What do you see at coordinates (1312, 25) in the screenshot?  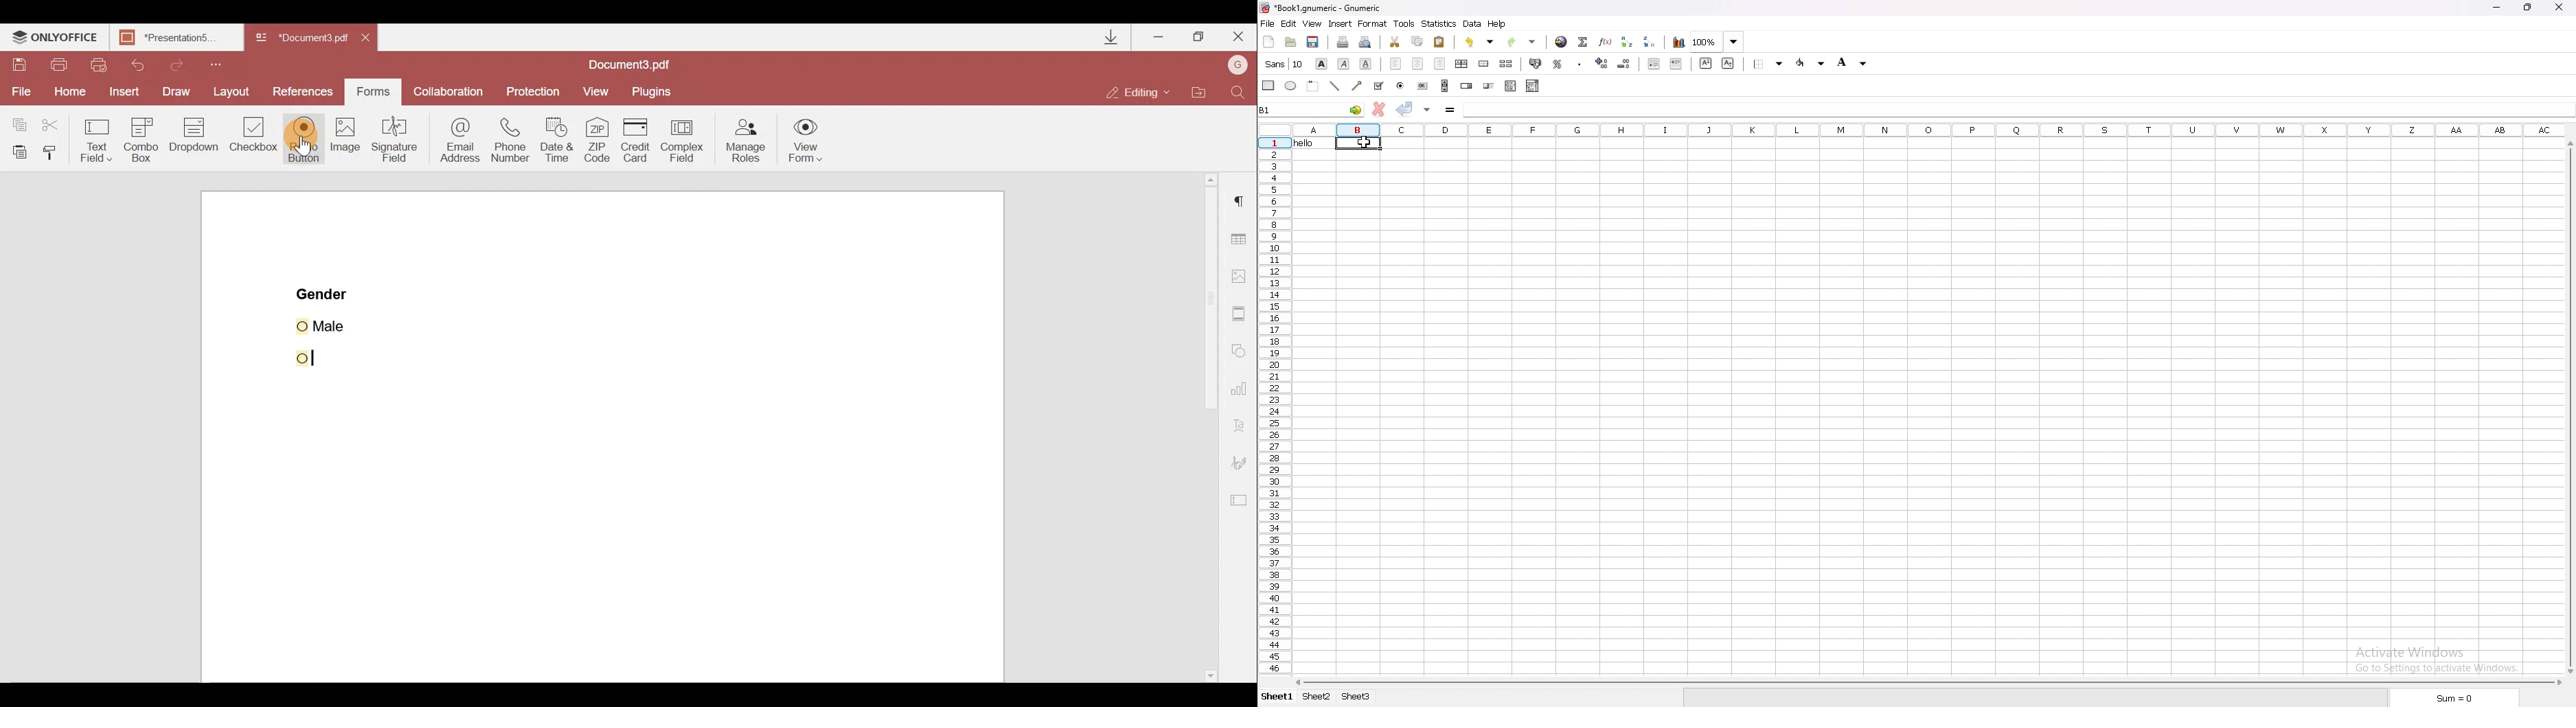 I see `view` at bounding box center [1312, 25].